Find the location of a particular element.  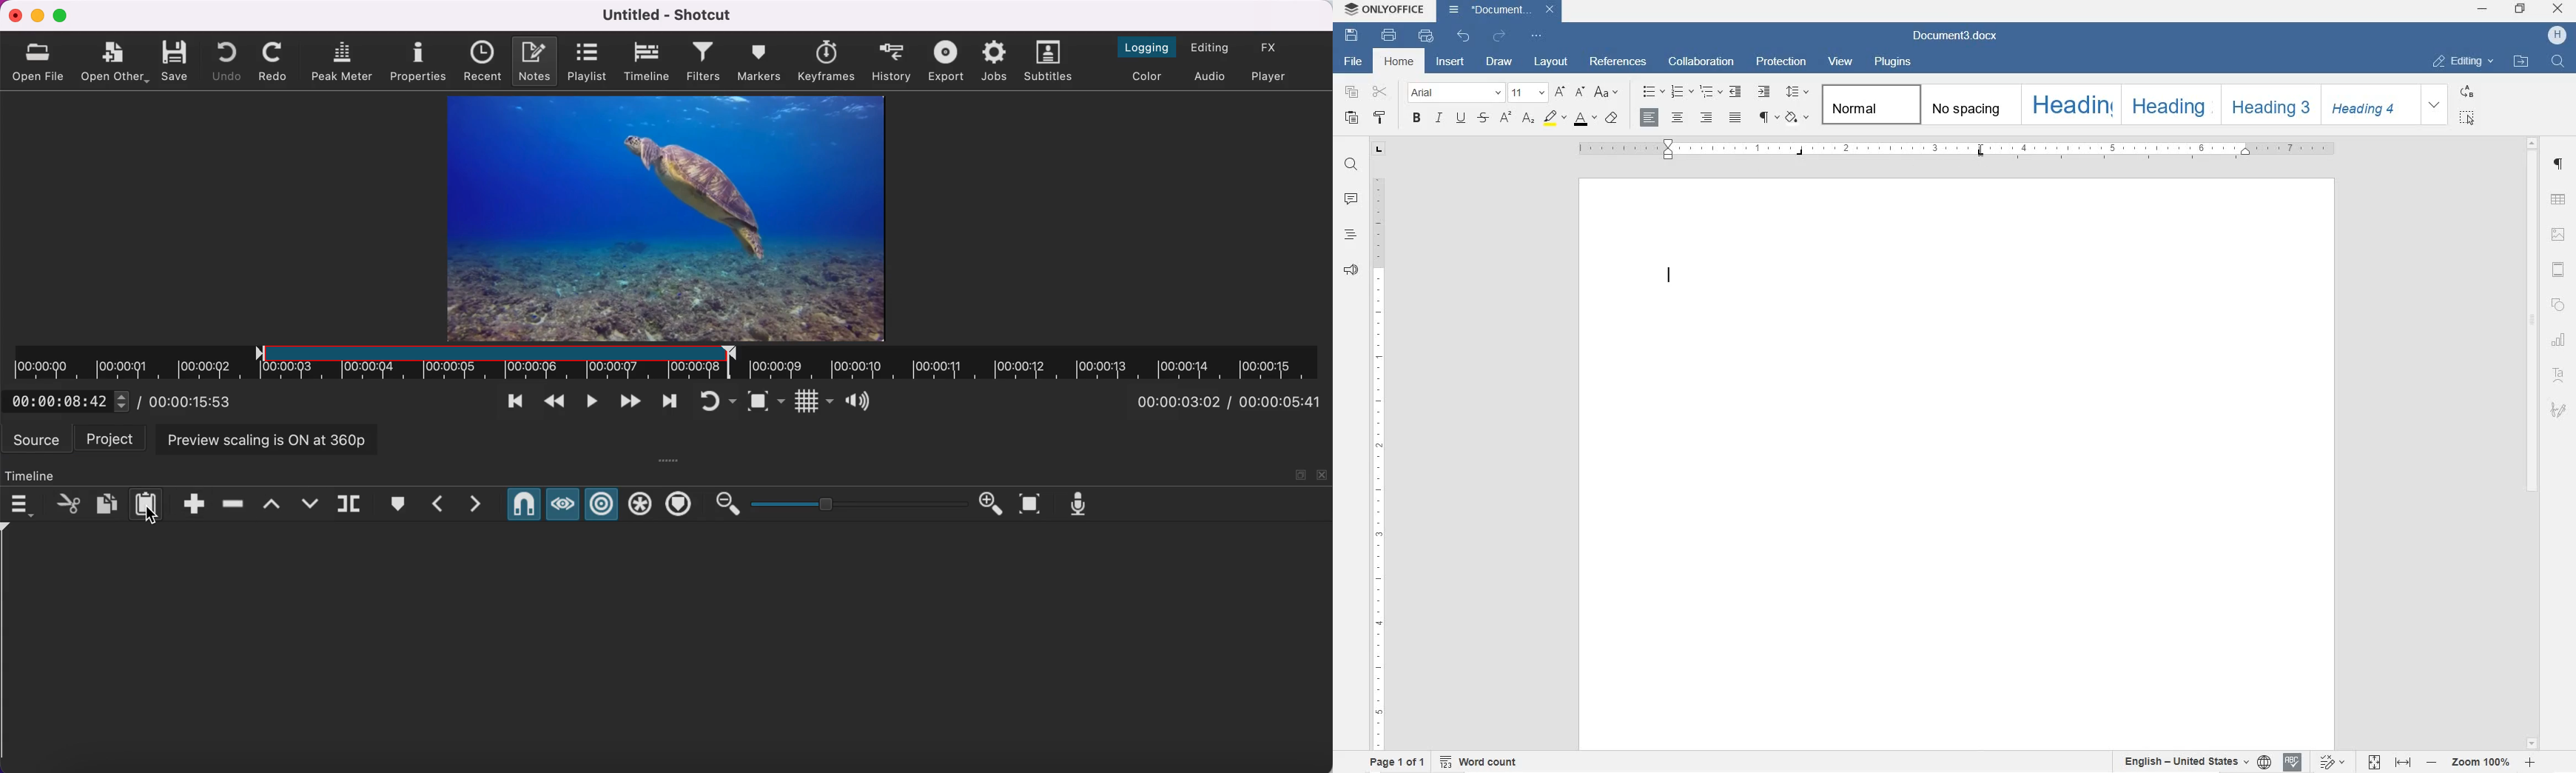

total duration is located at coordinates (204, 403).